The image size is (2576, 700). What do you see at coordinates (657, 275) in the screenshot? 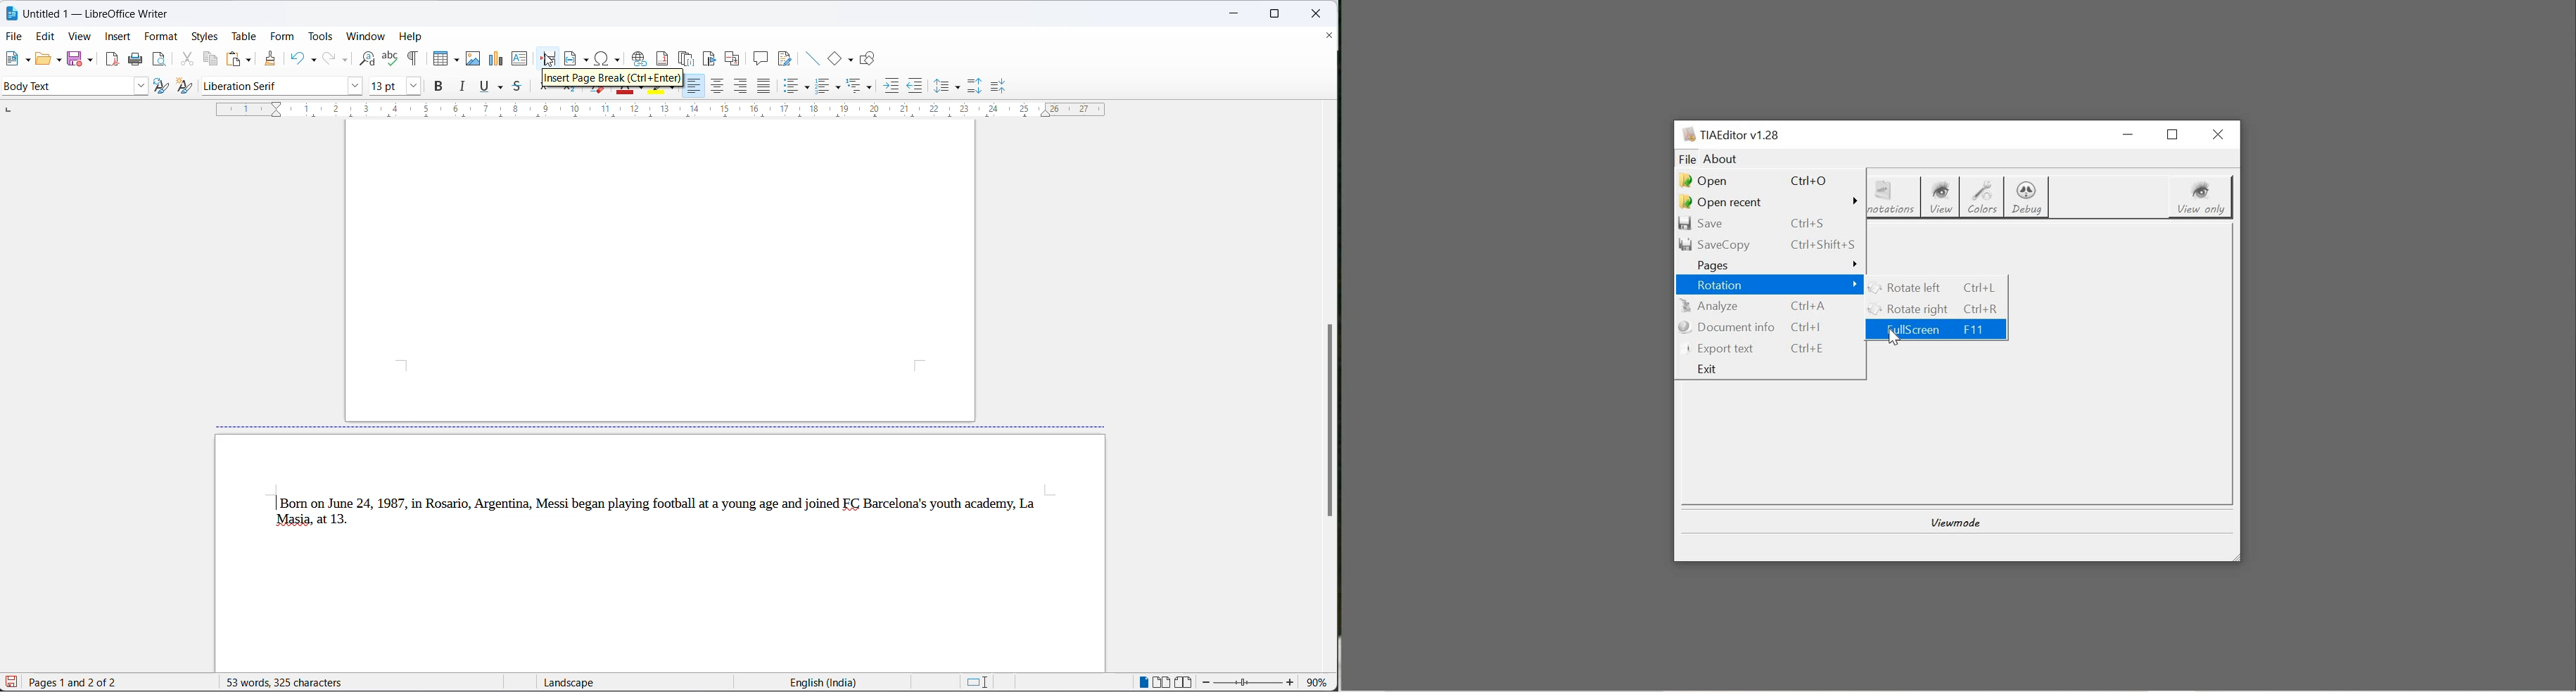
I see `page` at bounding box center [657, 275].